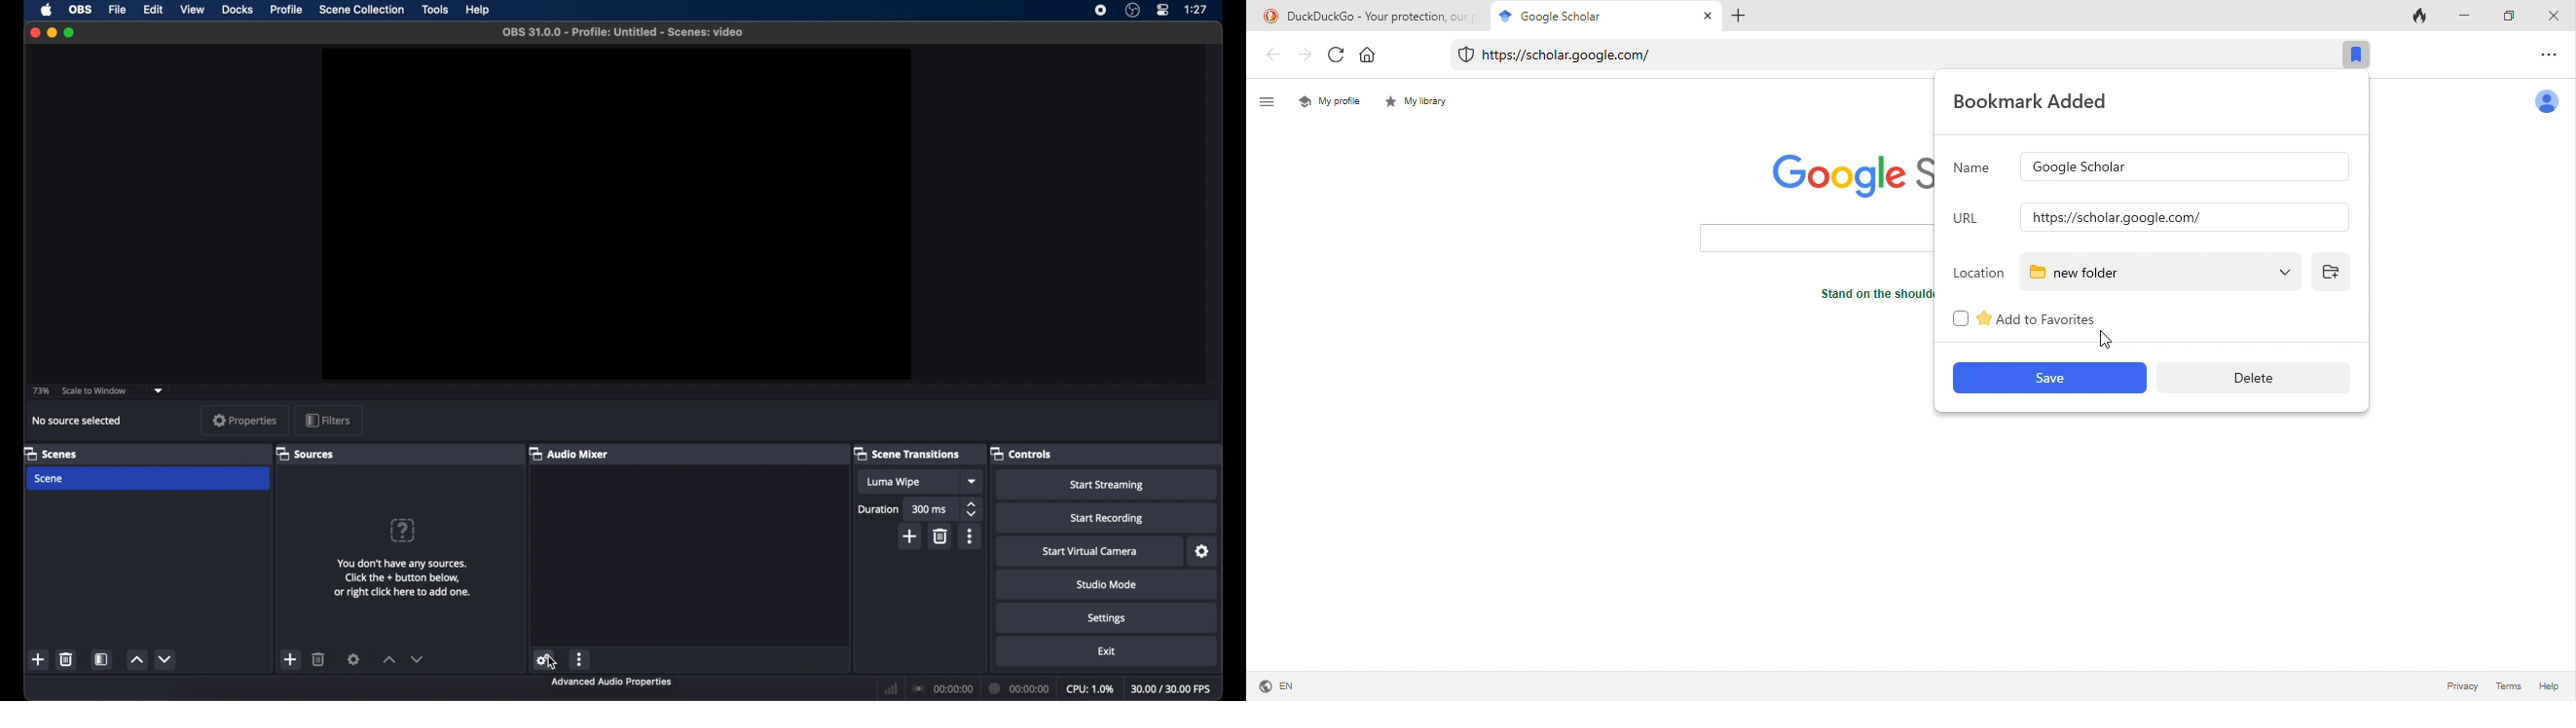 The height and width of the screenshot is (728, 2576). Describe the element at coordinates (2462, 688) in the screenshot. I see `privacy` at that location.